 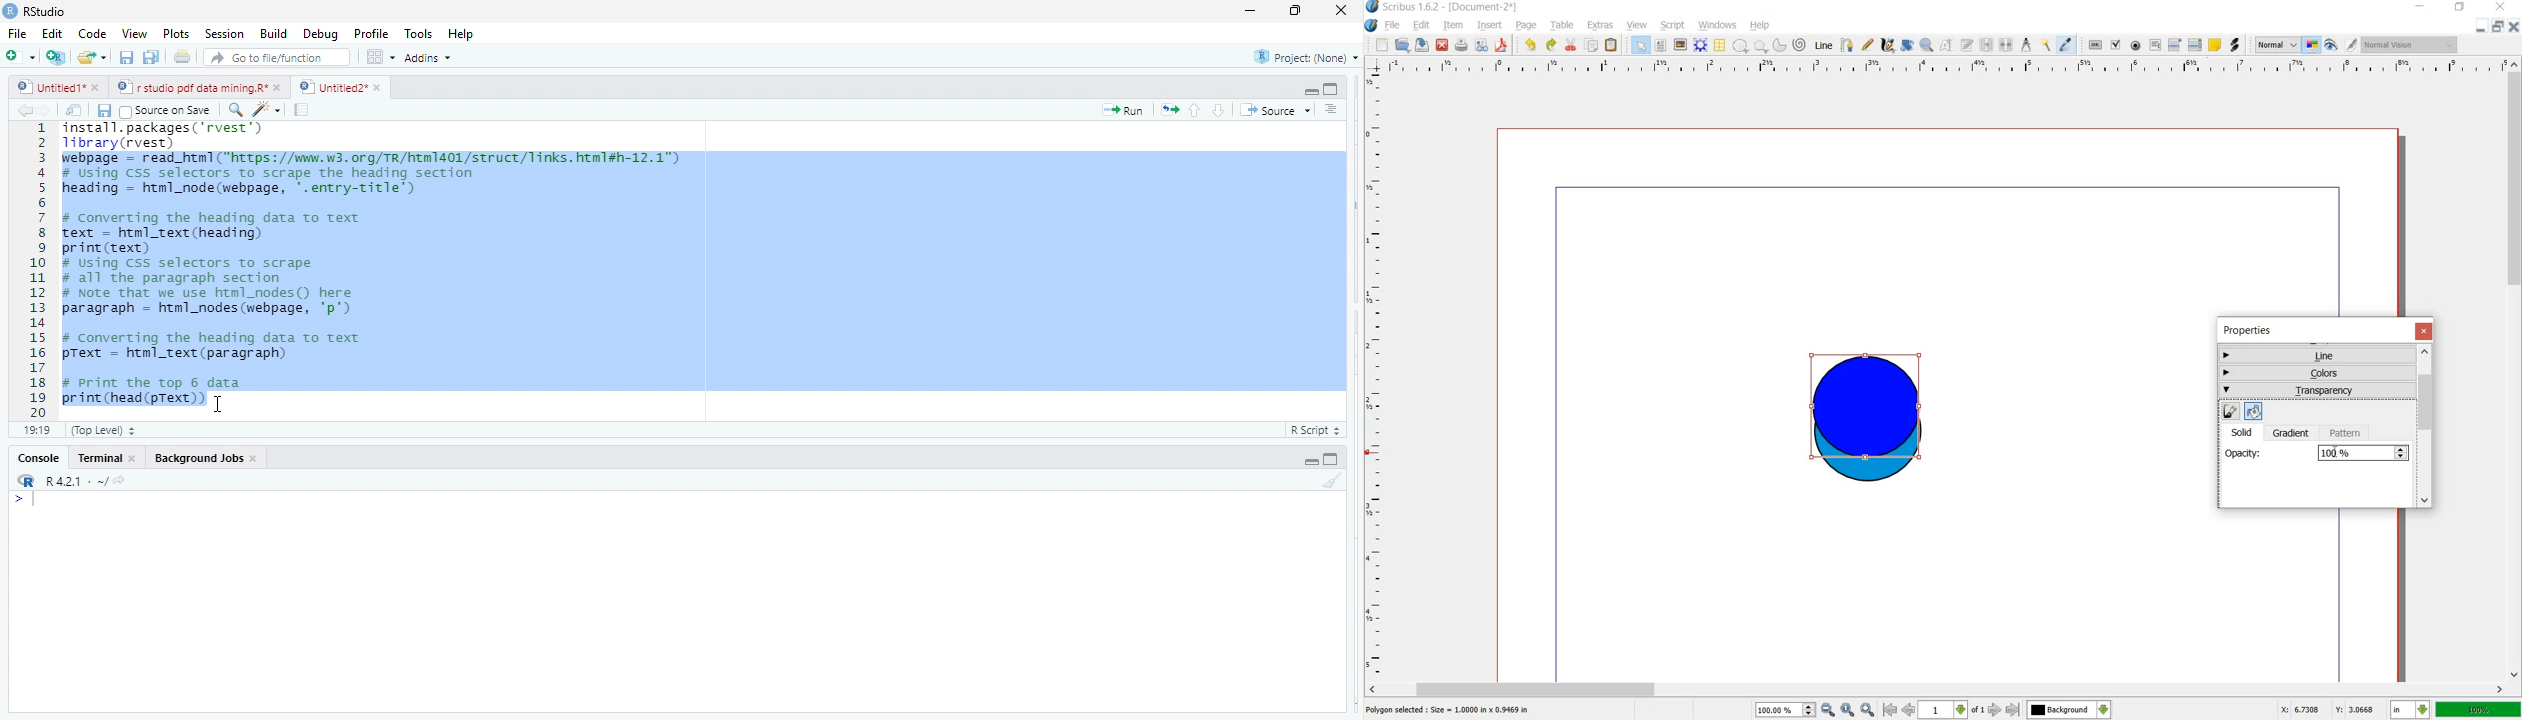 What do you see at coordinates (150, 57) in the screenshot?
I see `save all open document` at bounding box center [150, 57].